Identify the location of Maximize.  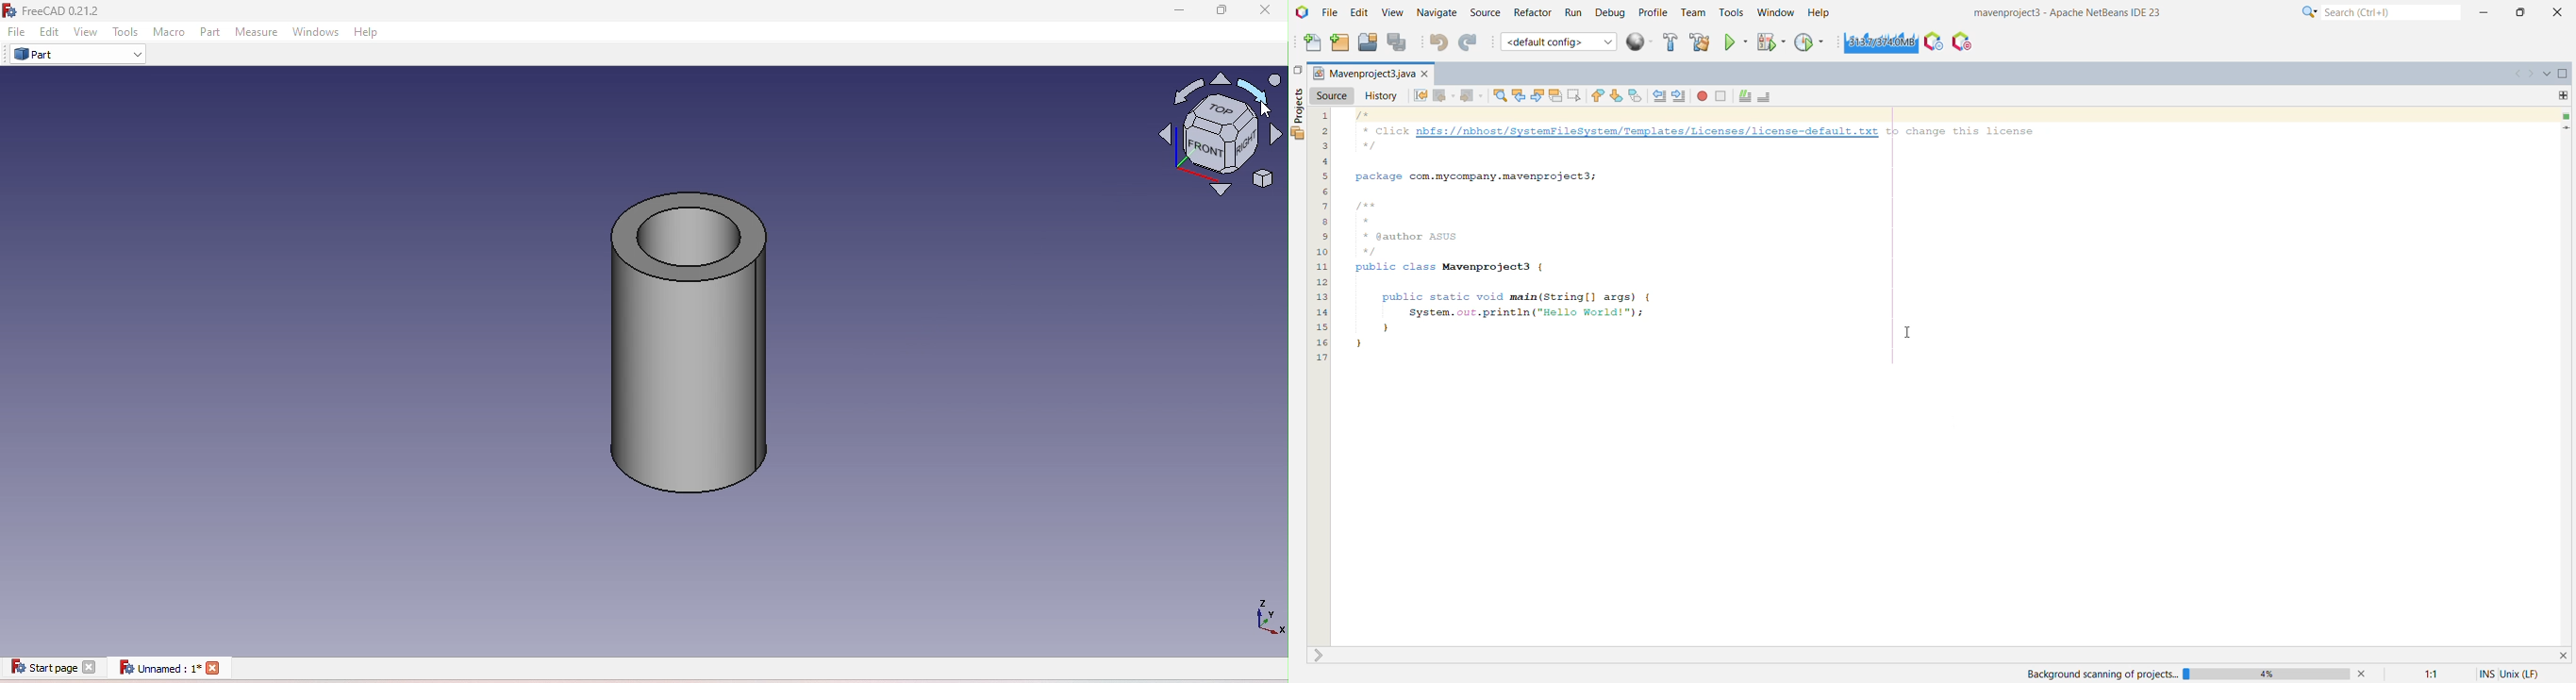
(1222, 9).